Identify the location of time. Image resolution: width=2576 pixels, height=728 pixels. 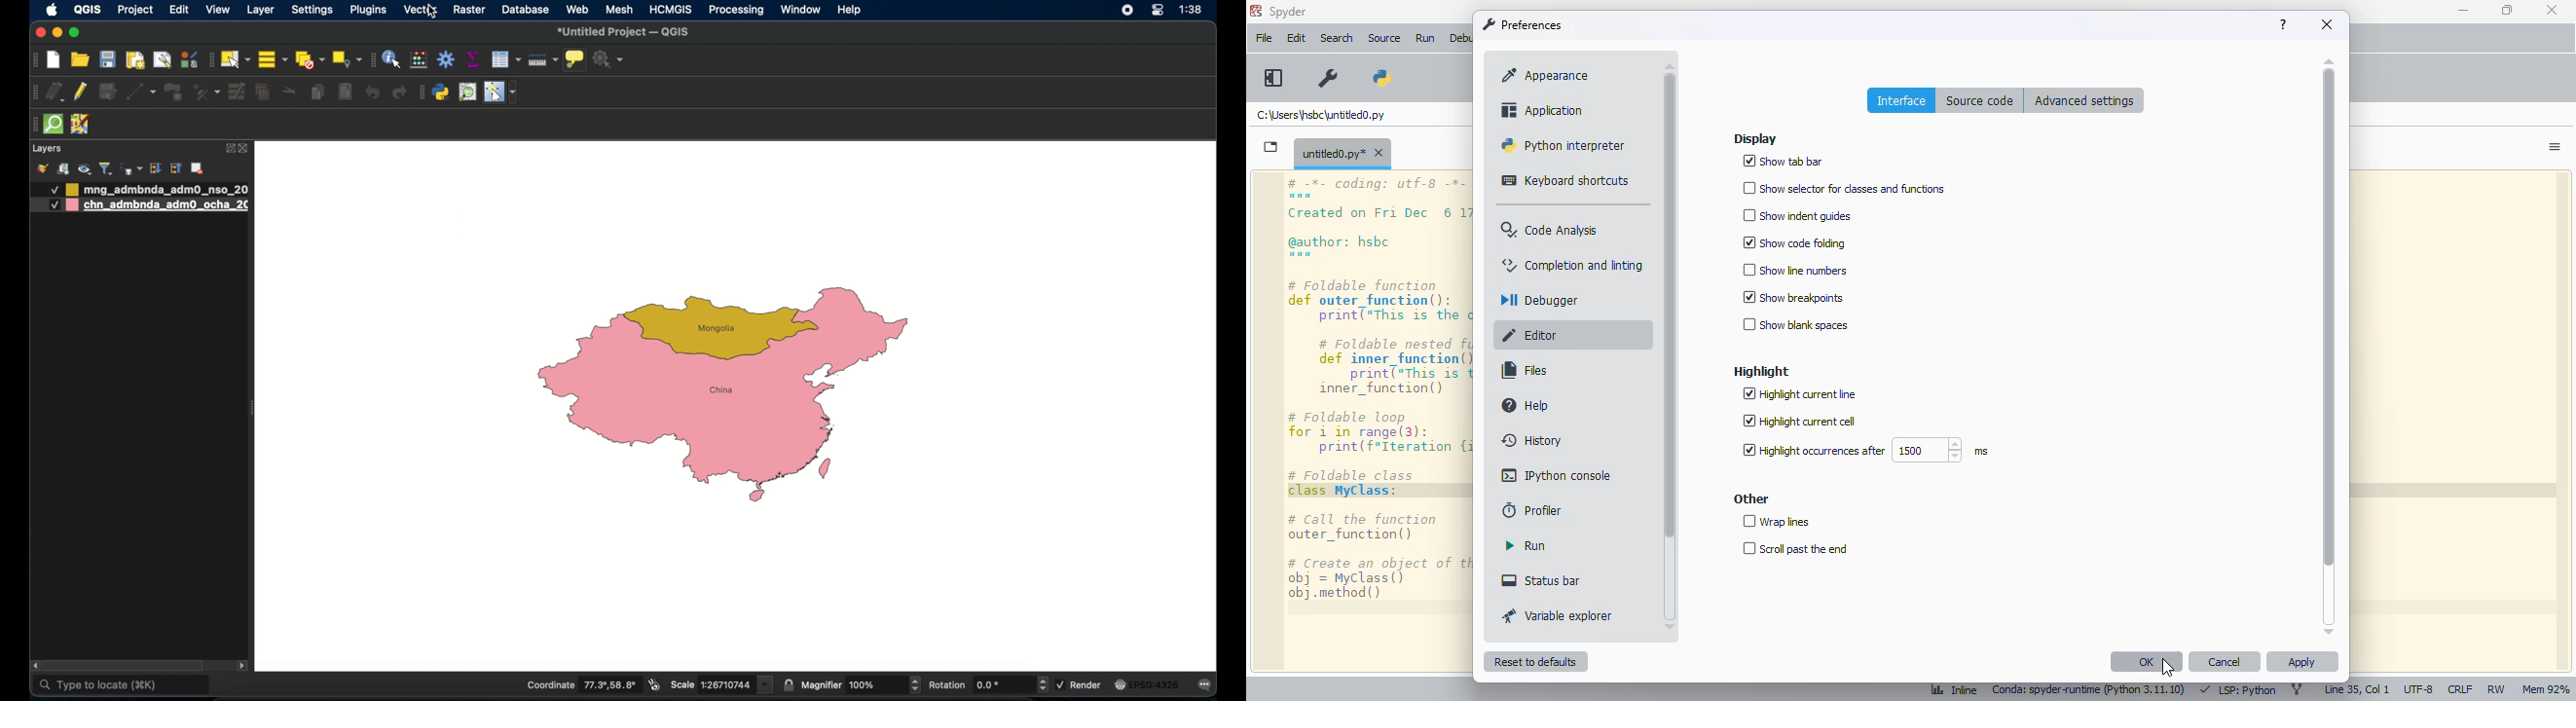
(1193, 10).